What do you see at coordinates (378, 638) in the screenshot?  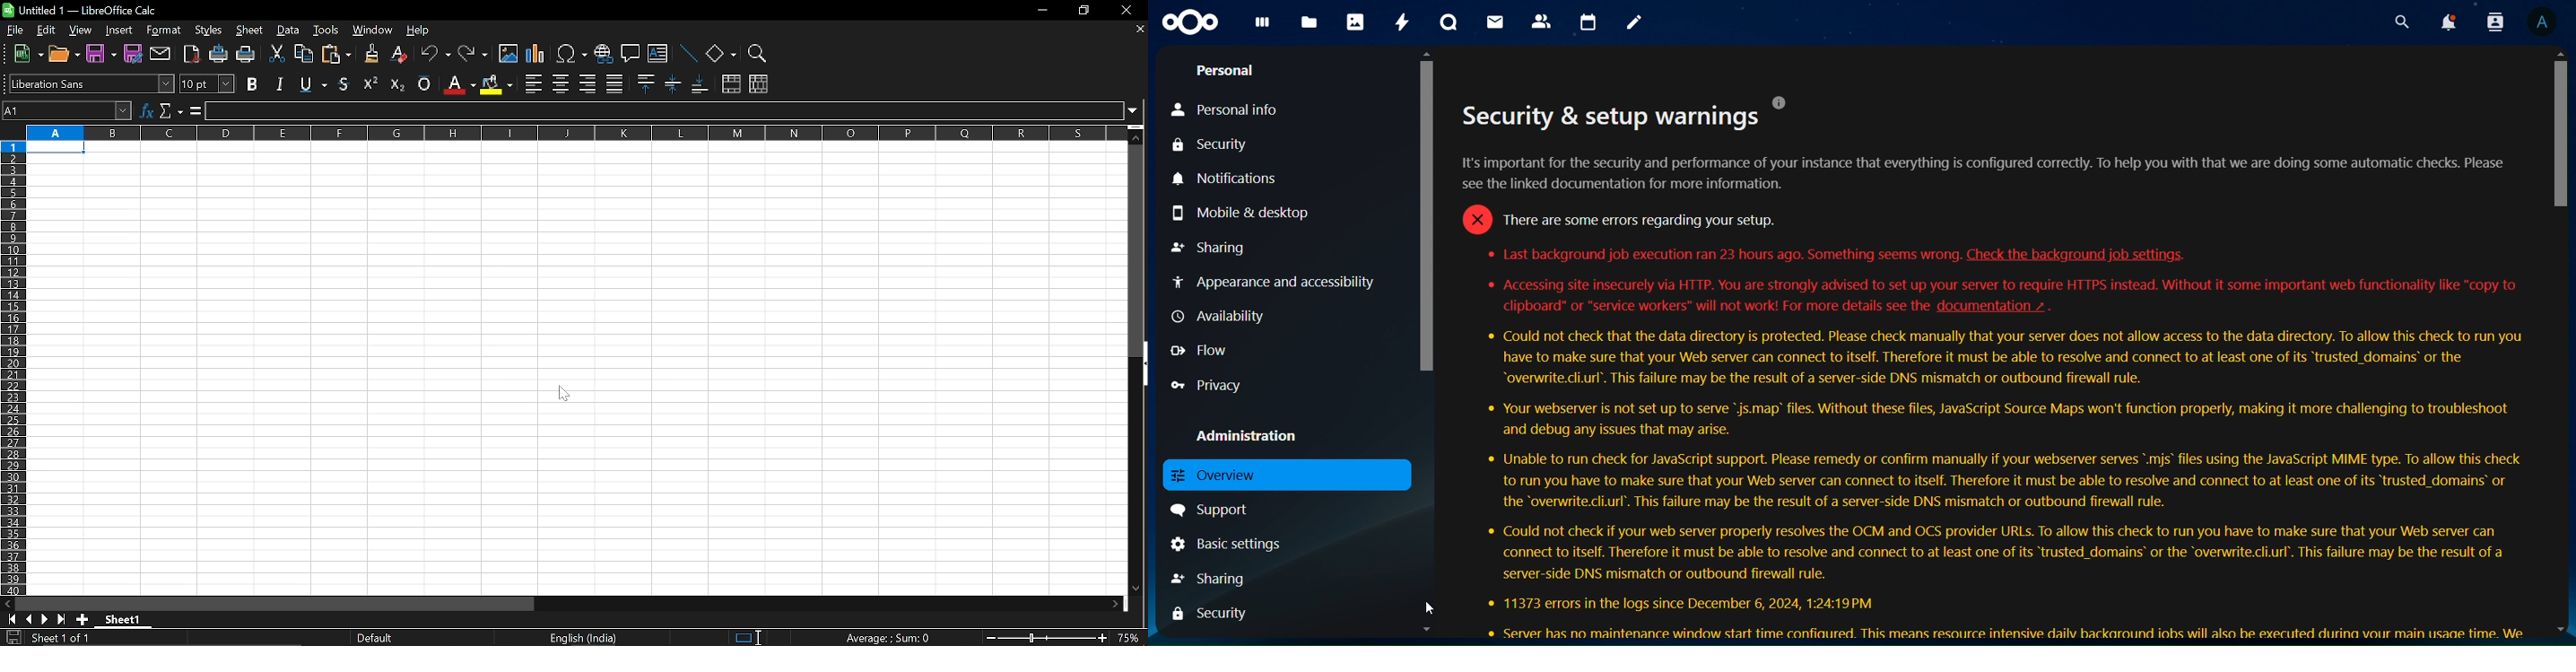 I see `sheet style` at bounding box center [378, 638].